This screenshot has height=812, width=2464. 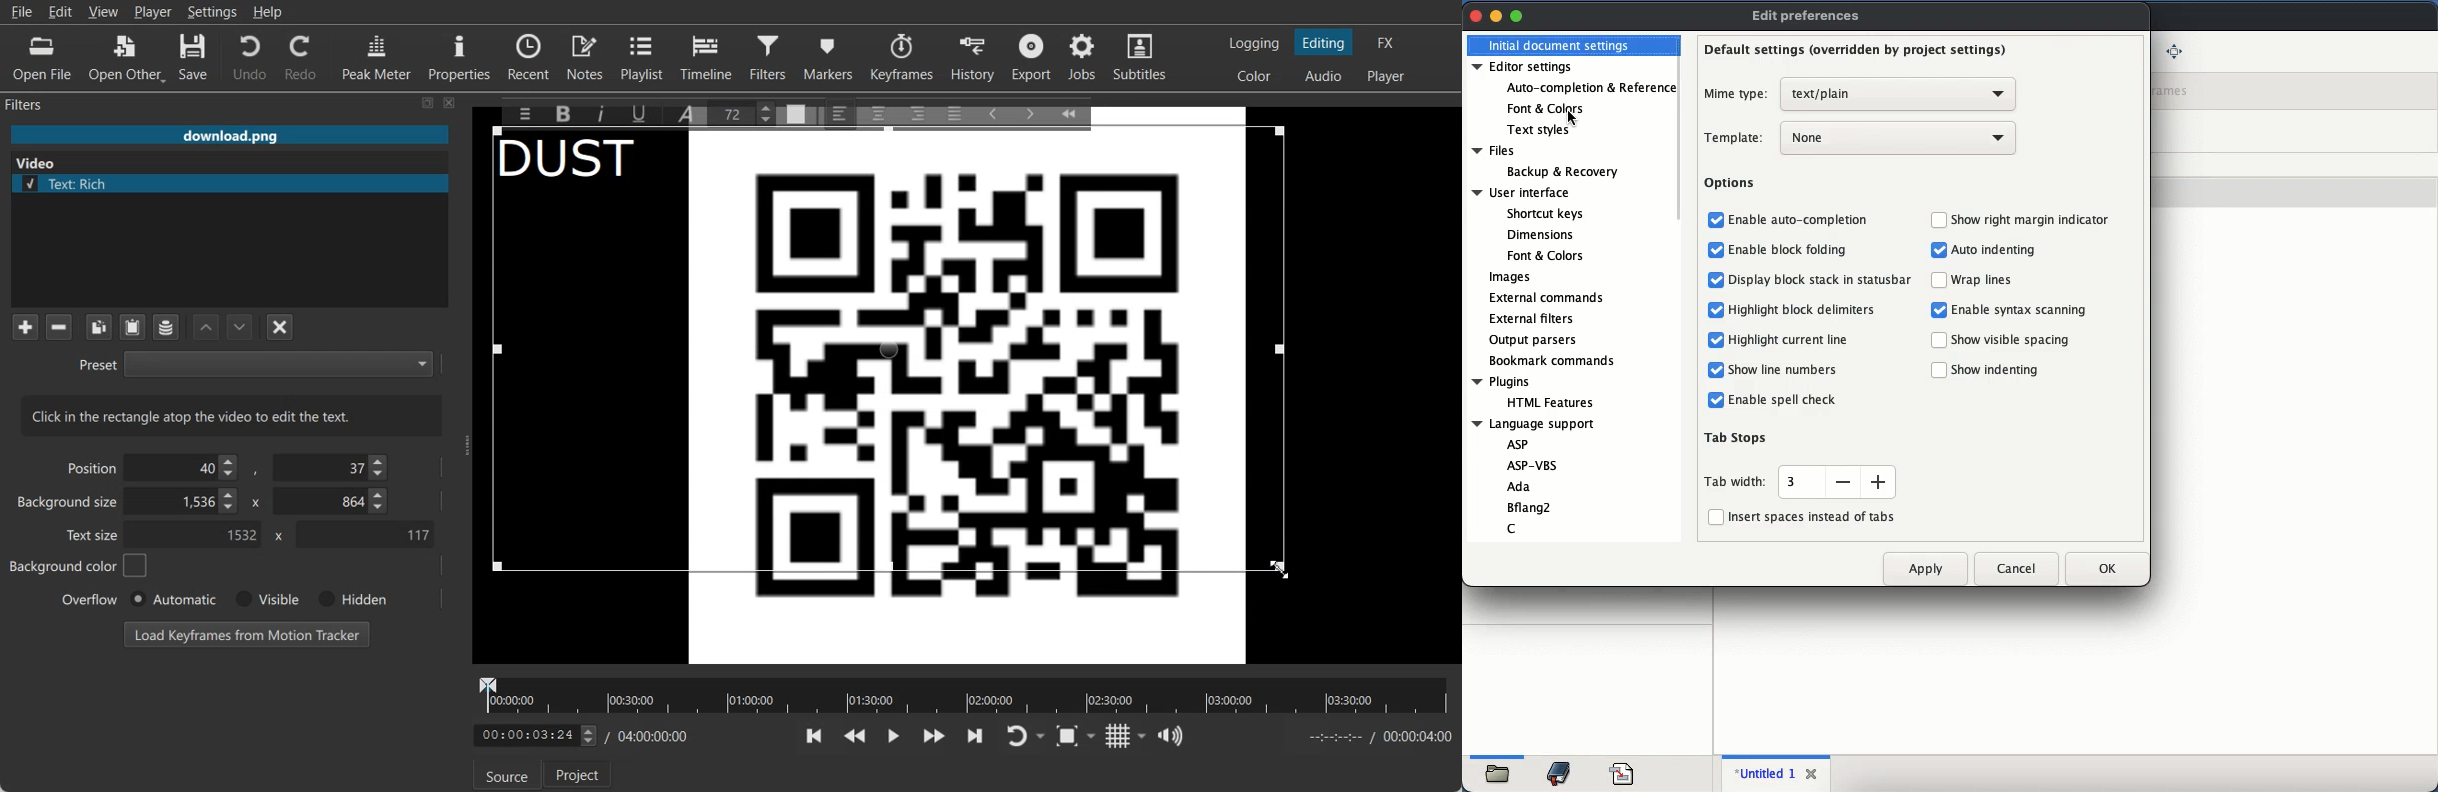 I want to click on ok, so click(x=2099, y=566).